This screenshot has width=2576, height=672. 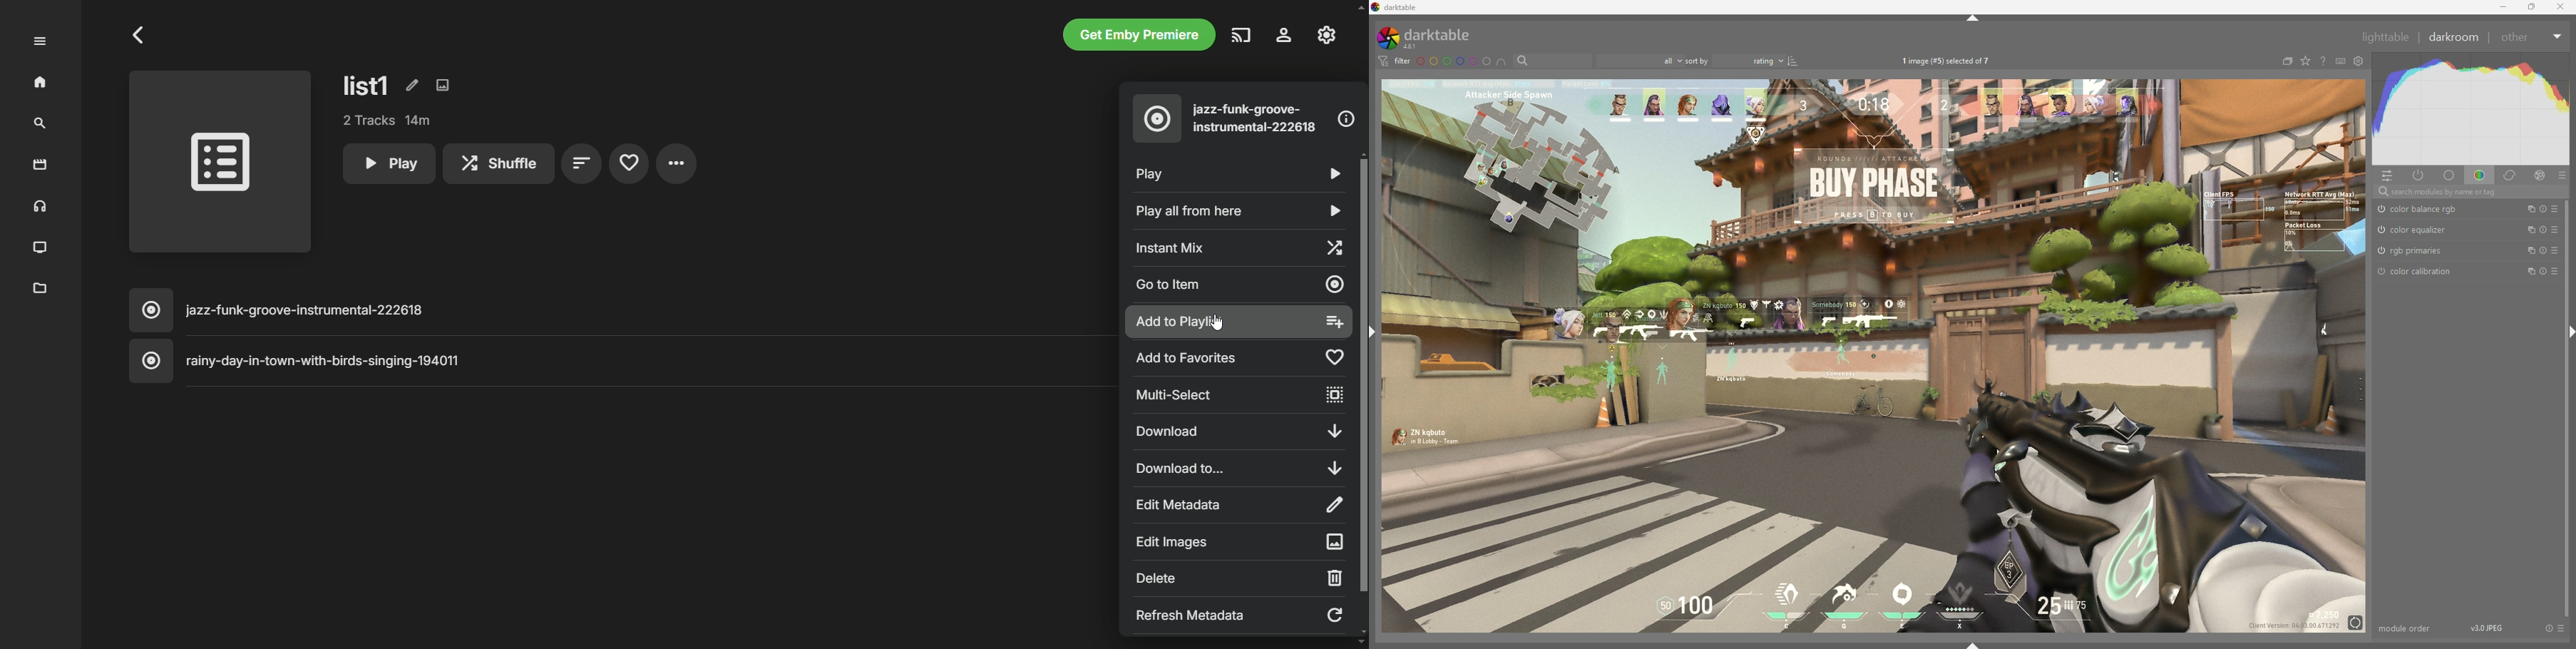 I want to click on base, so click(x=2451, y=175).